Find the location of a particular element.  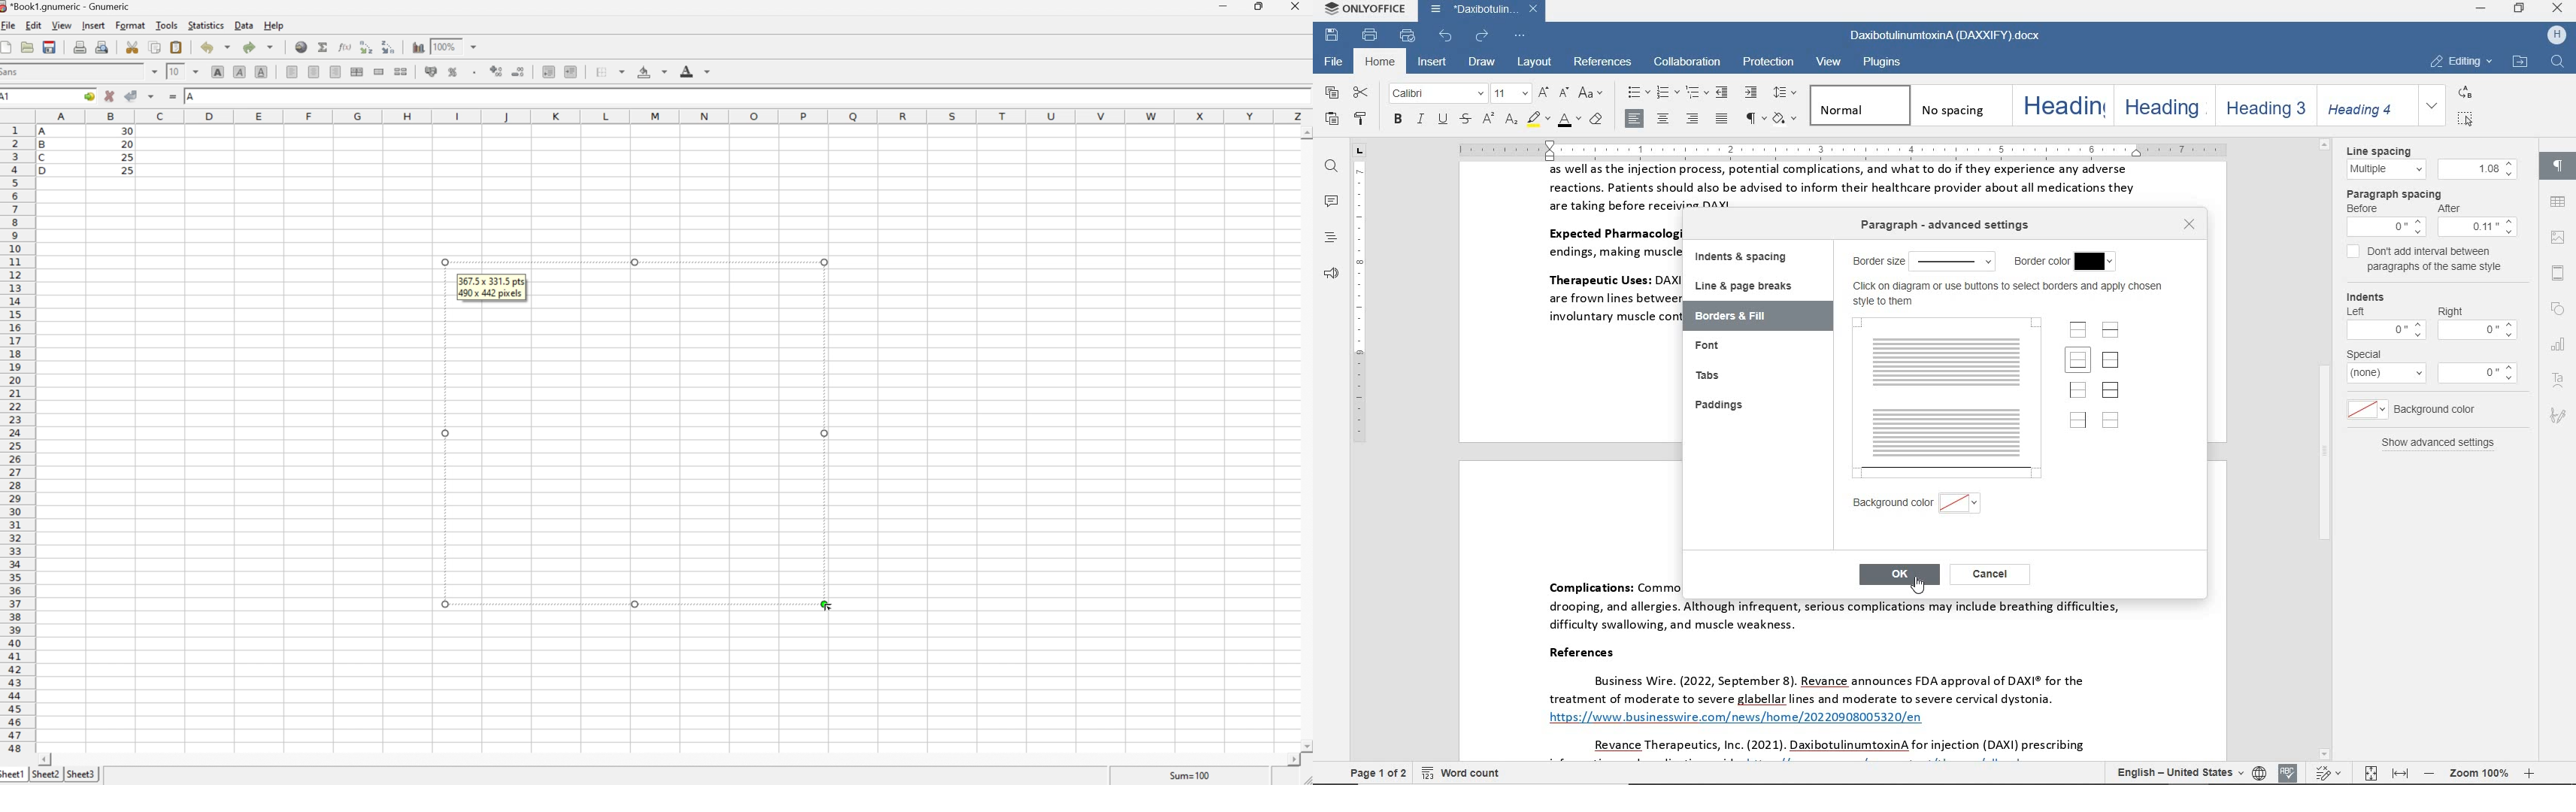

Copy the selection is located at coordinates (155, 48).